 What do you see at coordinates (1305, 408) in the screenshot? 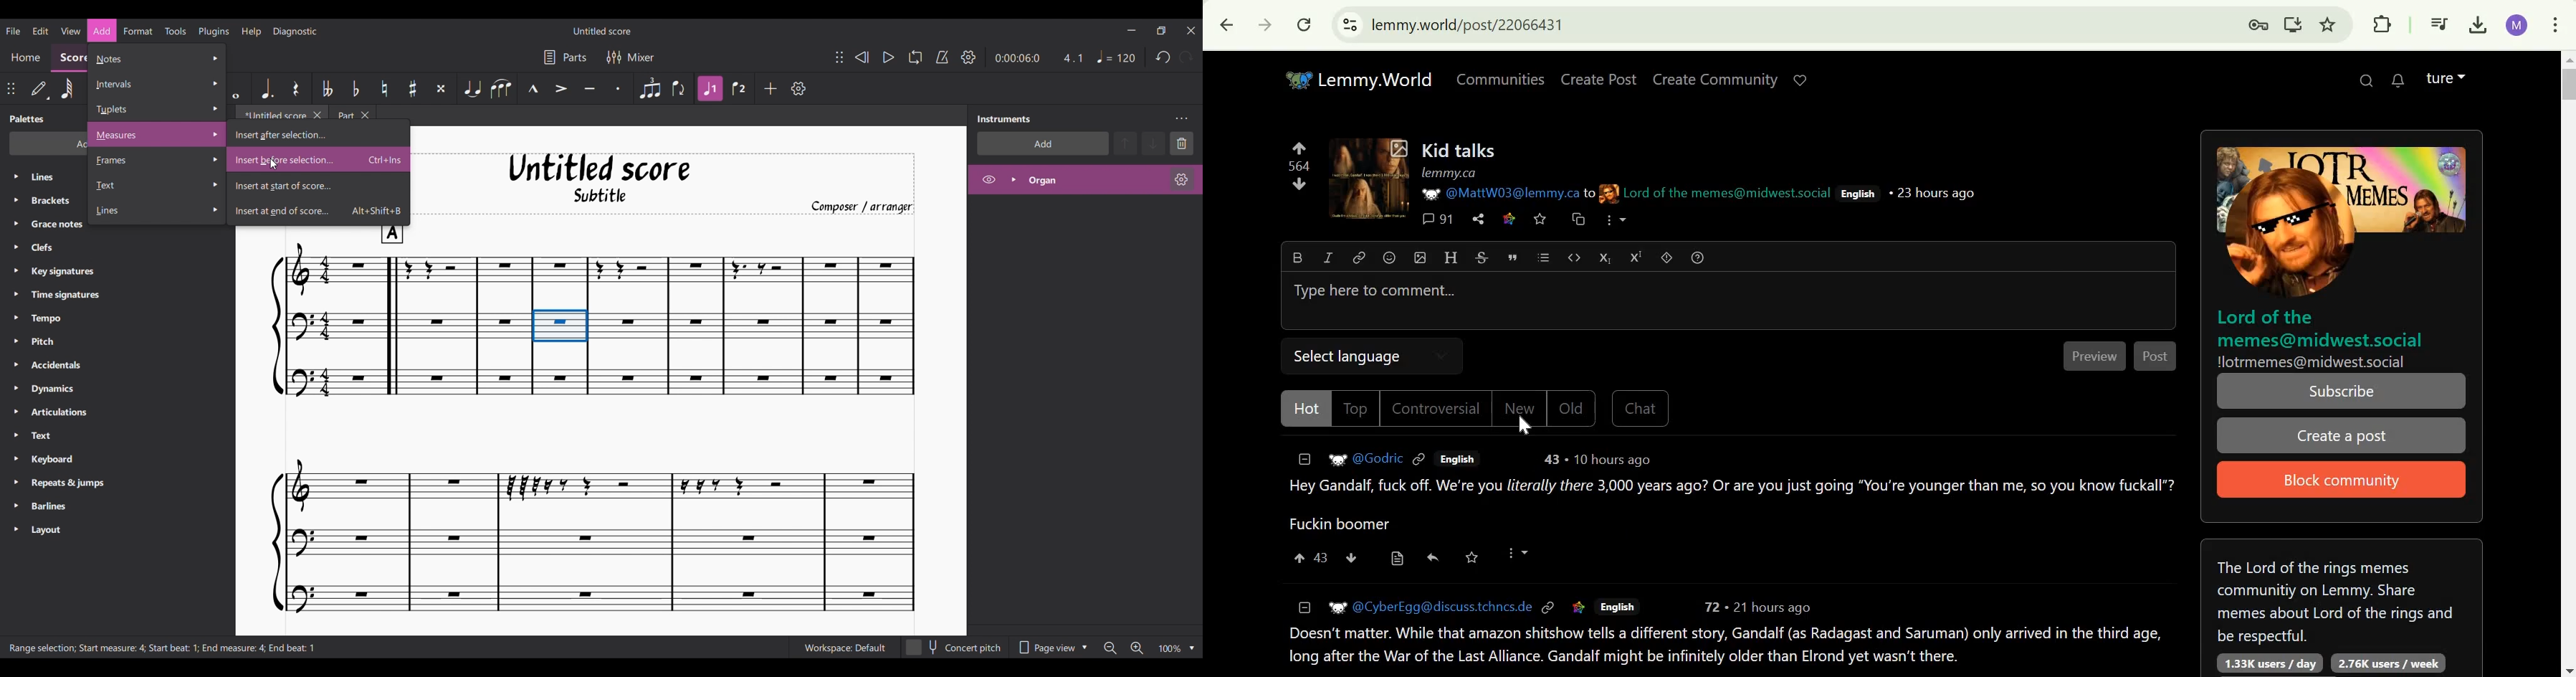
I see `Hot` at bounding box center [1305, 408].